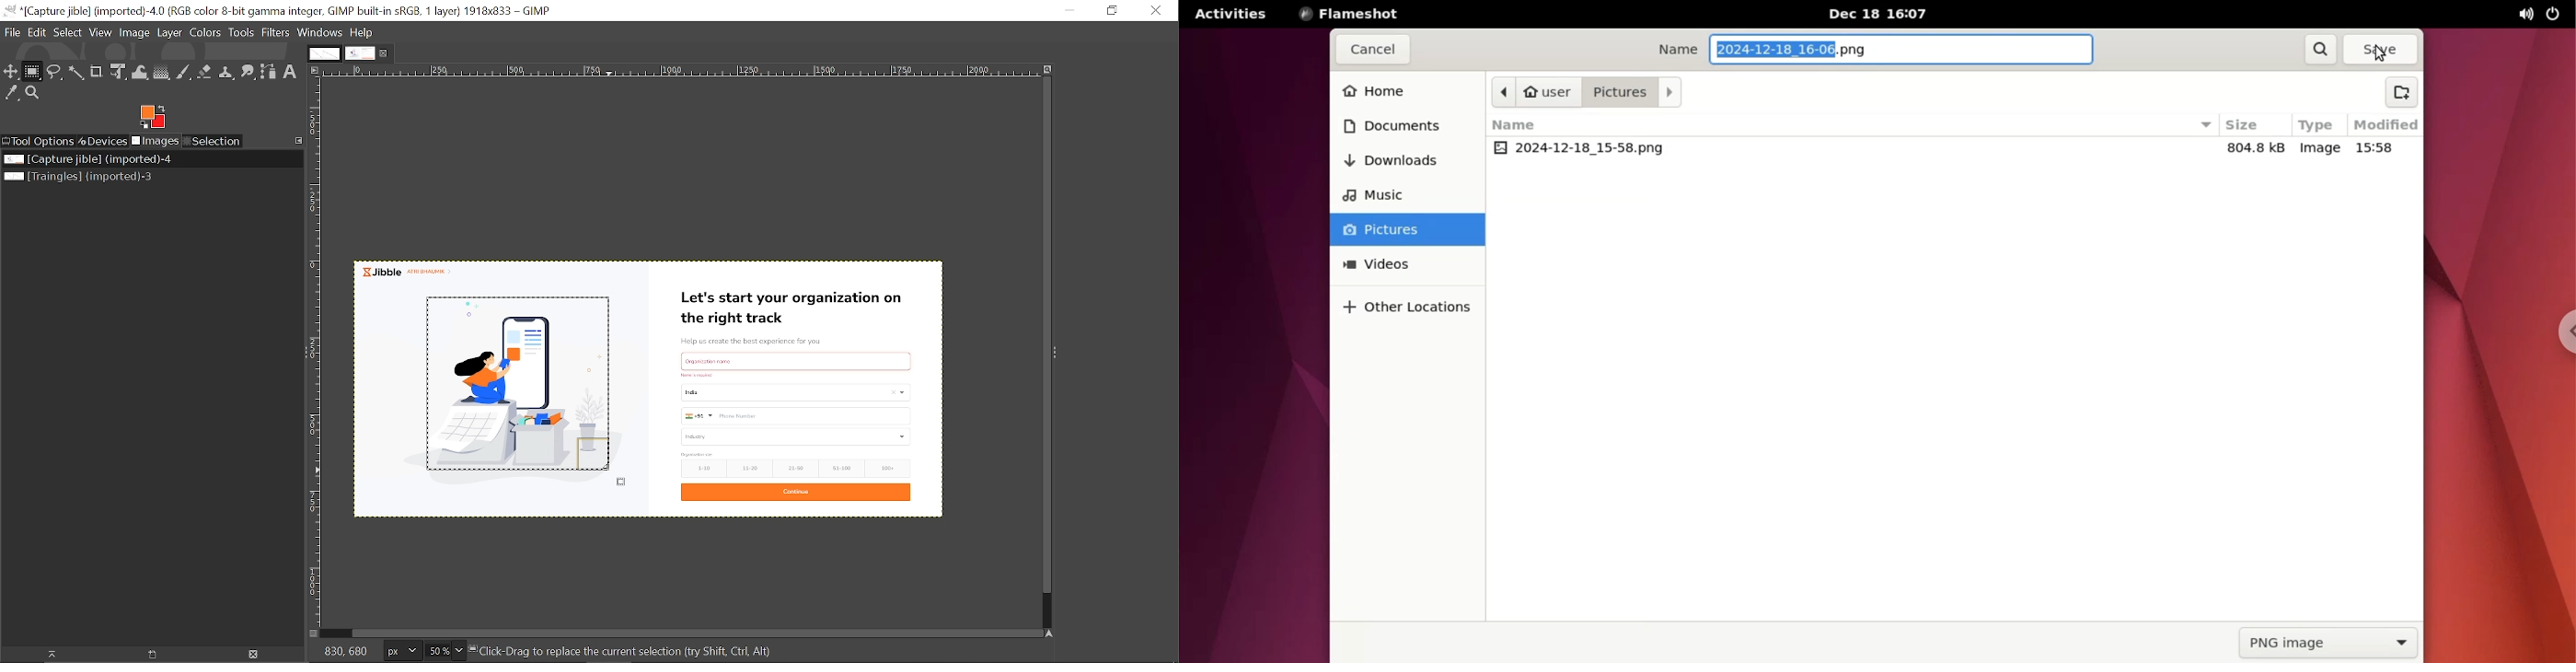 The image size is (2576, 672). What do you see at coordinates (2562, 335) in the screenshot?
I see `chrome options` at bounding box center [2562, 335].